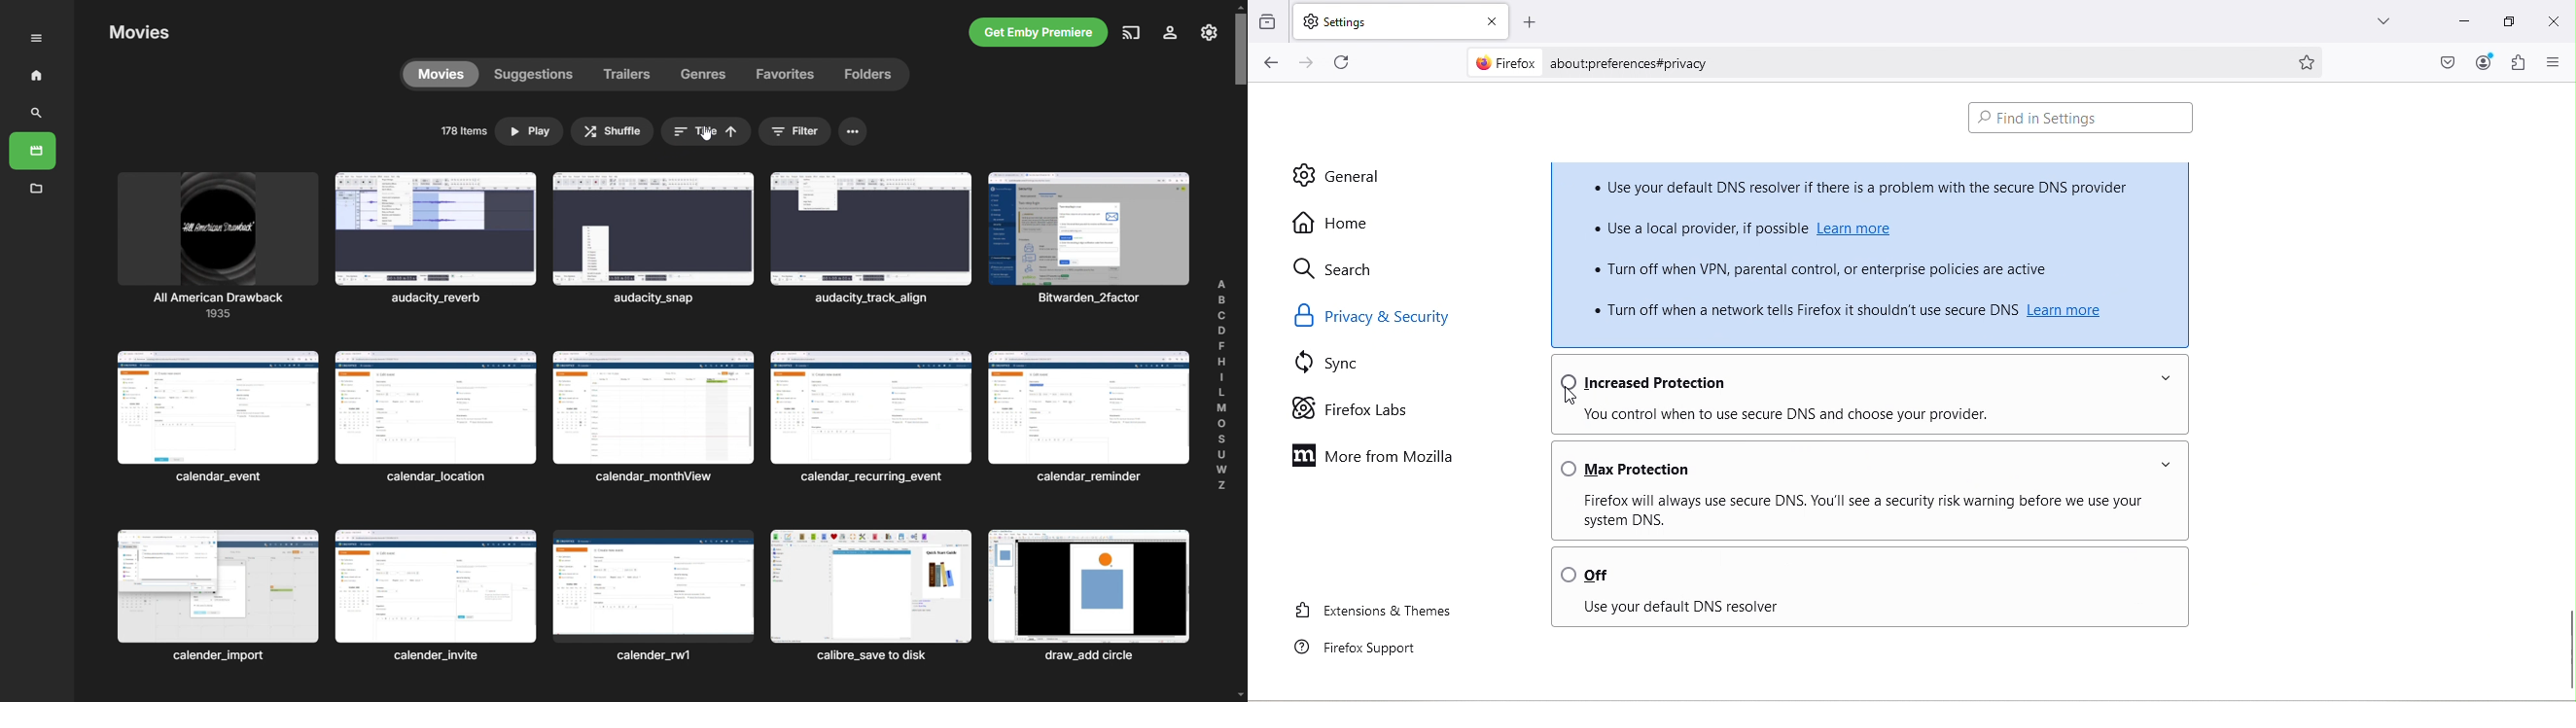 The image size is (2576, 728). Describe the element at coordinates (1501, 64) in the screenshot. I see `Firefox` at that location.